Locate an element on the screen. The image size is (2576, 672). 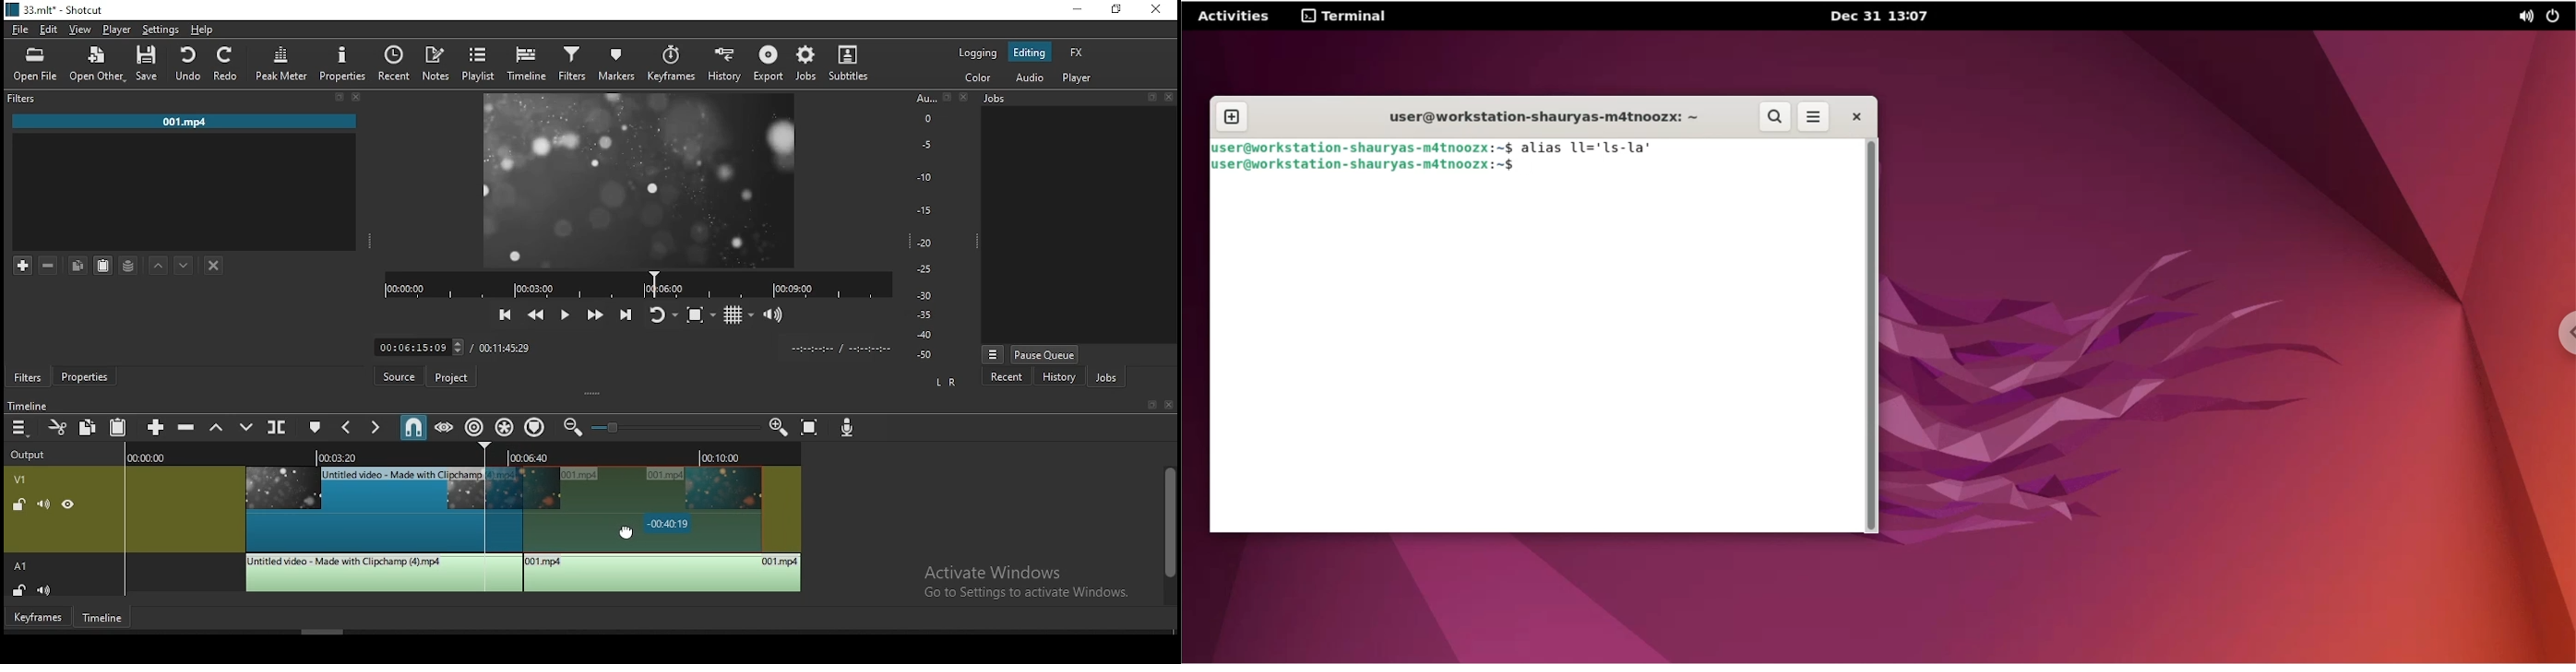
timeline is located at coordinates (530, 64).